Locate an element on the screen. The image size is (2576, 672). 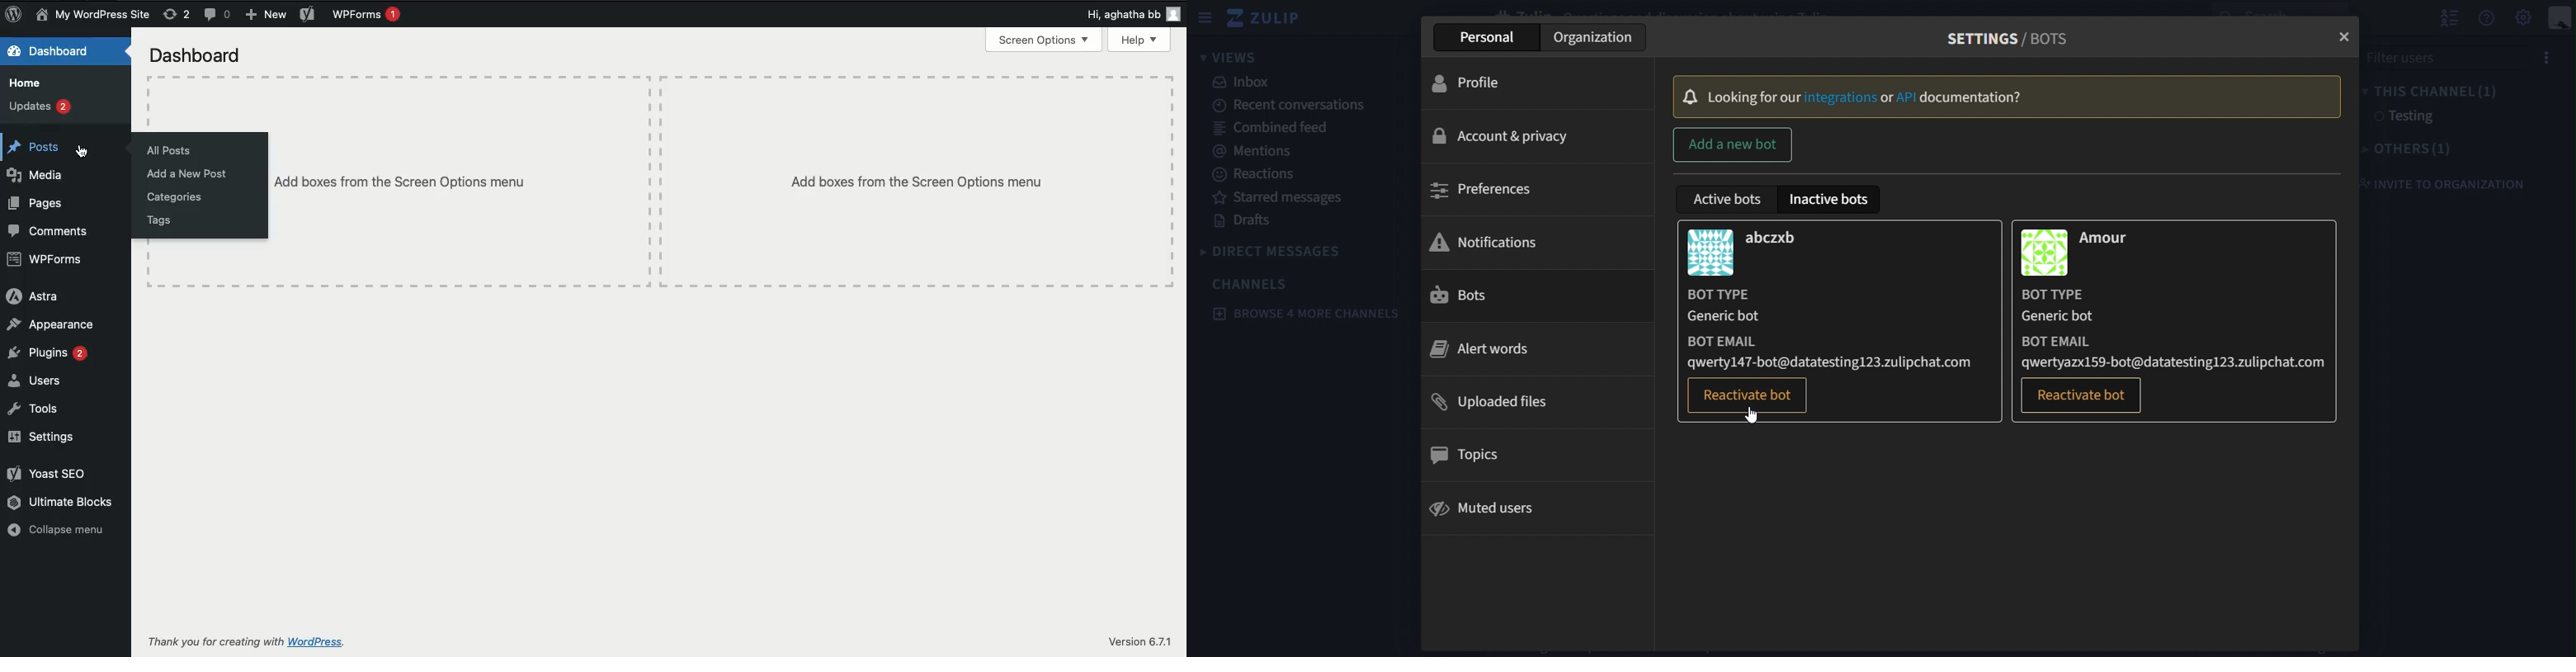
Tags is located at coordinates (158, 222).